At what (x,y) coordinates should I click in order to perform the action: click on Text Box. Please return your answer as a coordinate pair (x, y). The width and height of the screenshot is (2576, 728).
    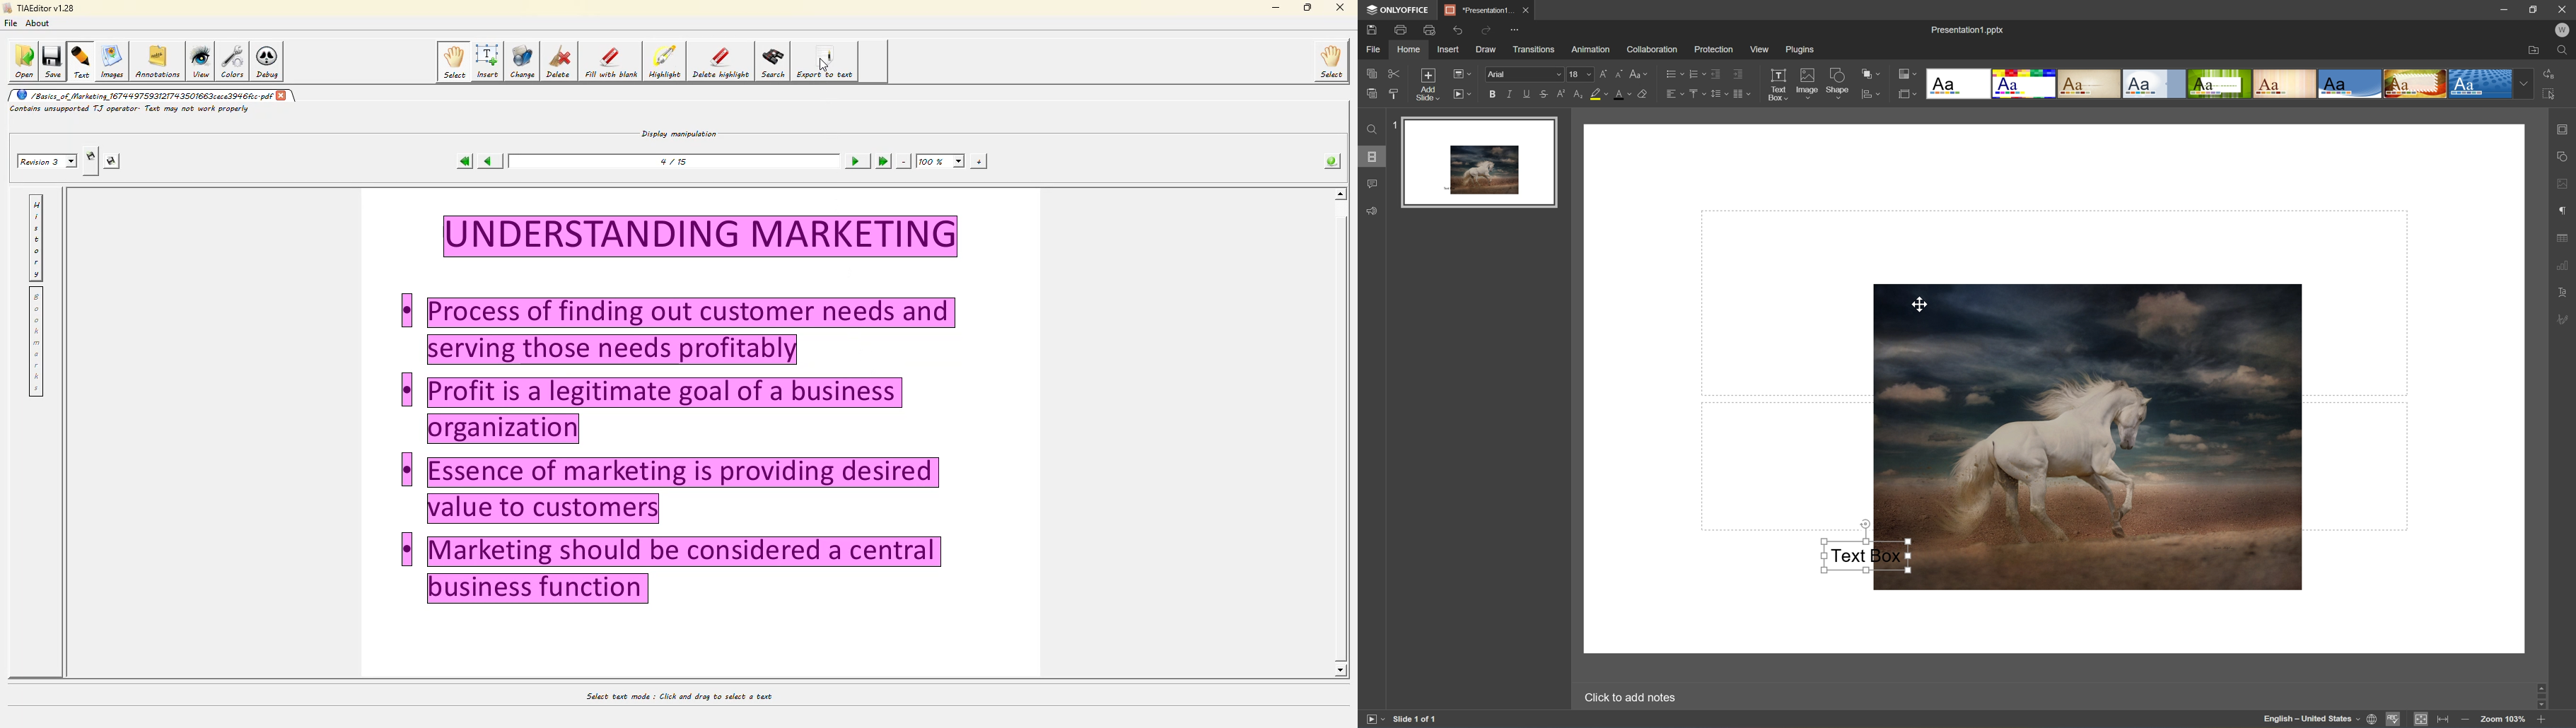
    Looking at the image, I should click on (1777, 84).